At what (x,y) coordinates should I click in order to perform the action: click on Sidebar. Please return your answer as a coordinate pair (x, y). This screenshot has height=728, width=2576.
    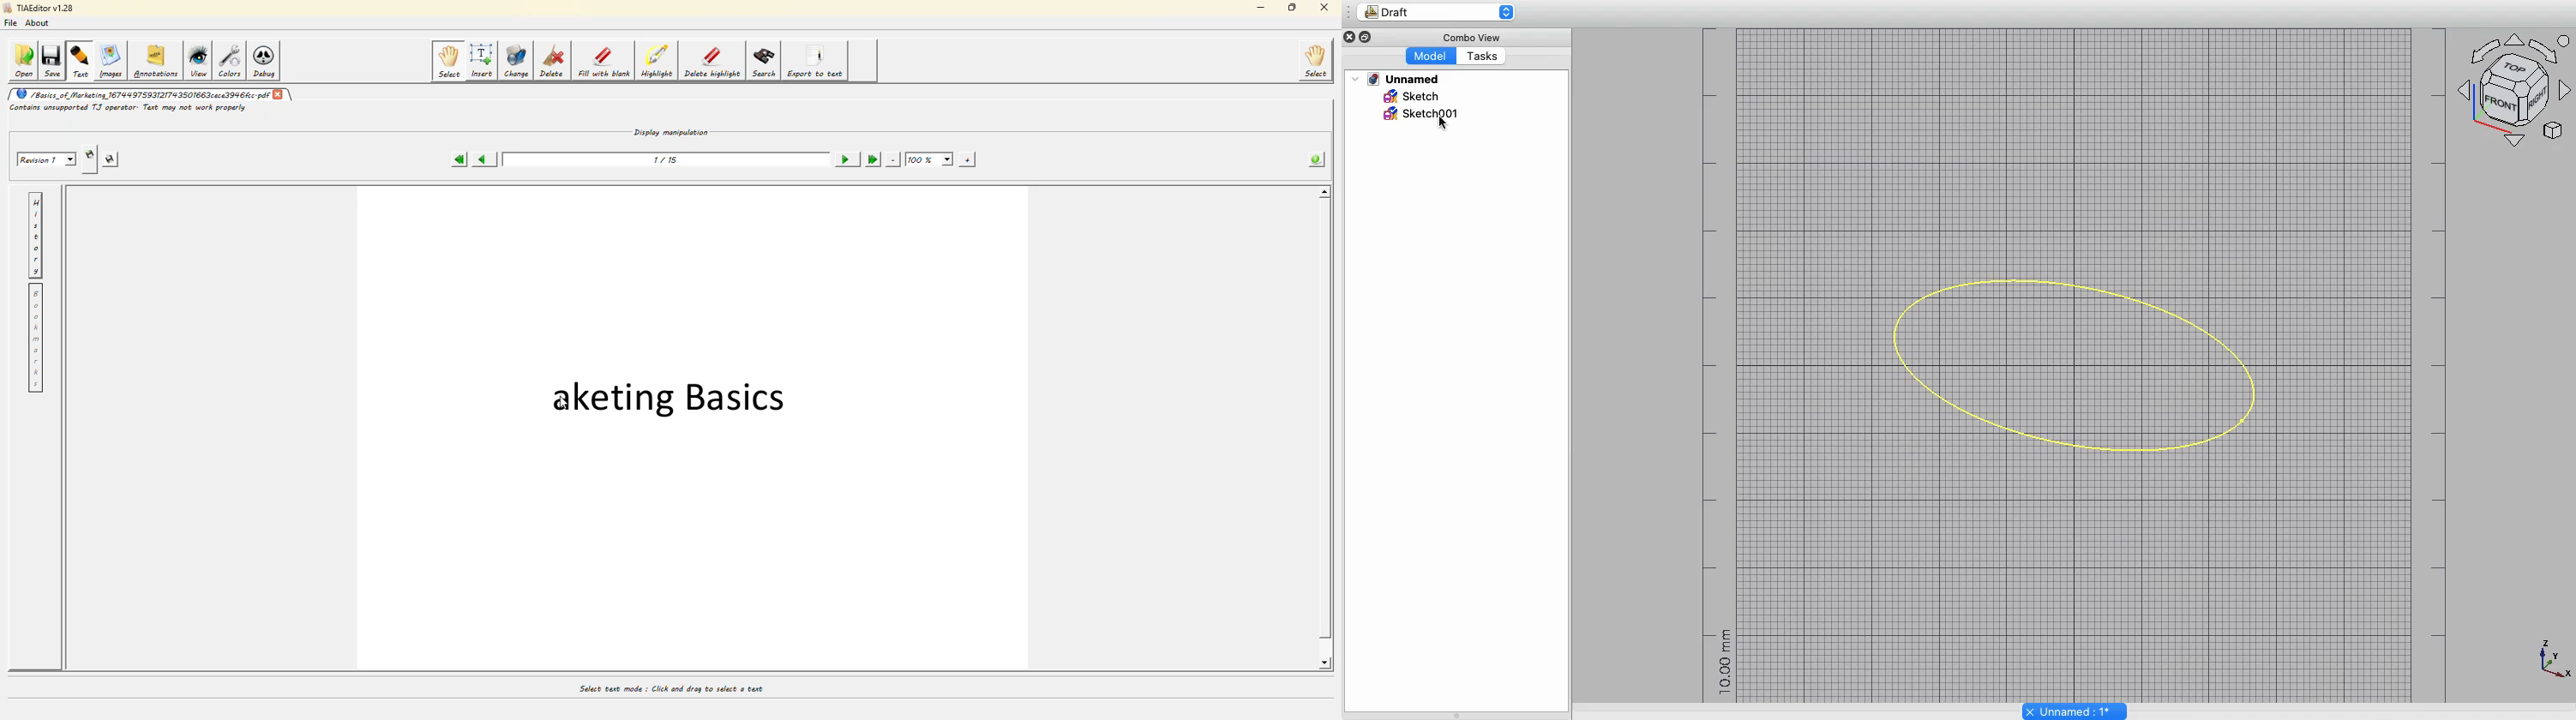
    Looking at the image, I should click on (1349, 12).